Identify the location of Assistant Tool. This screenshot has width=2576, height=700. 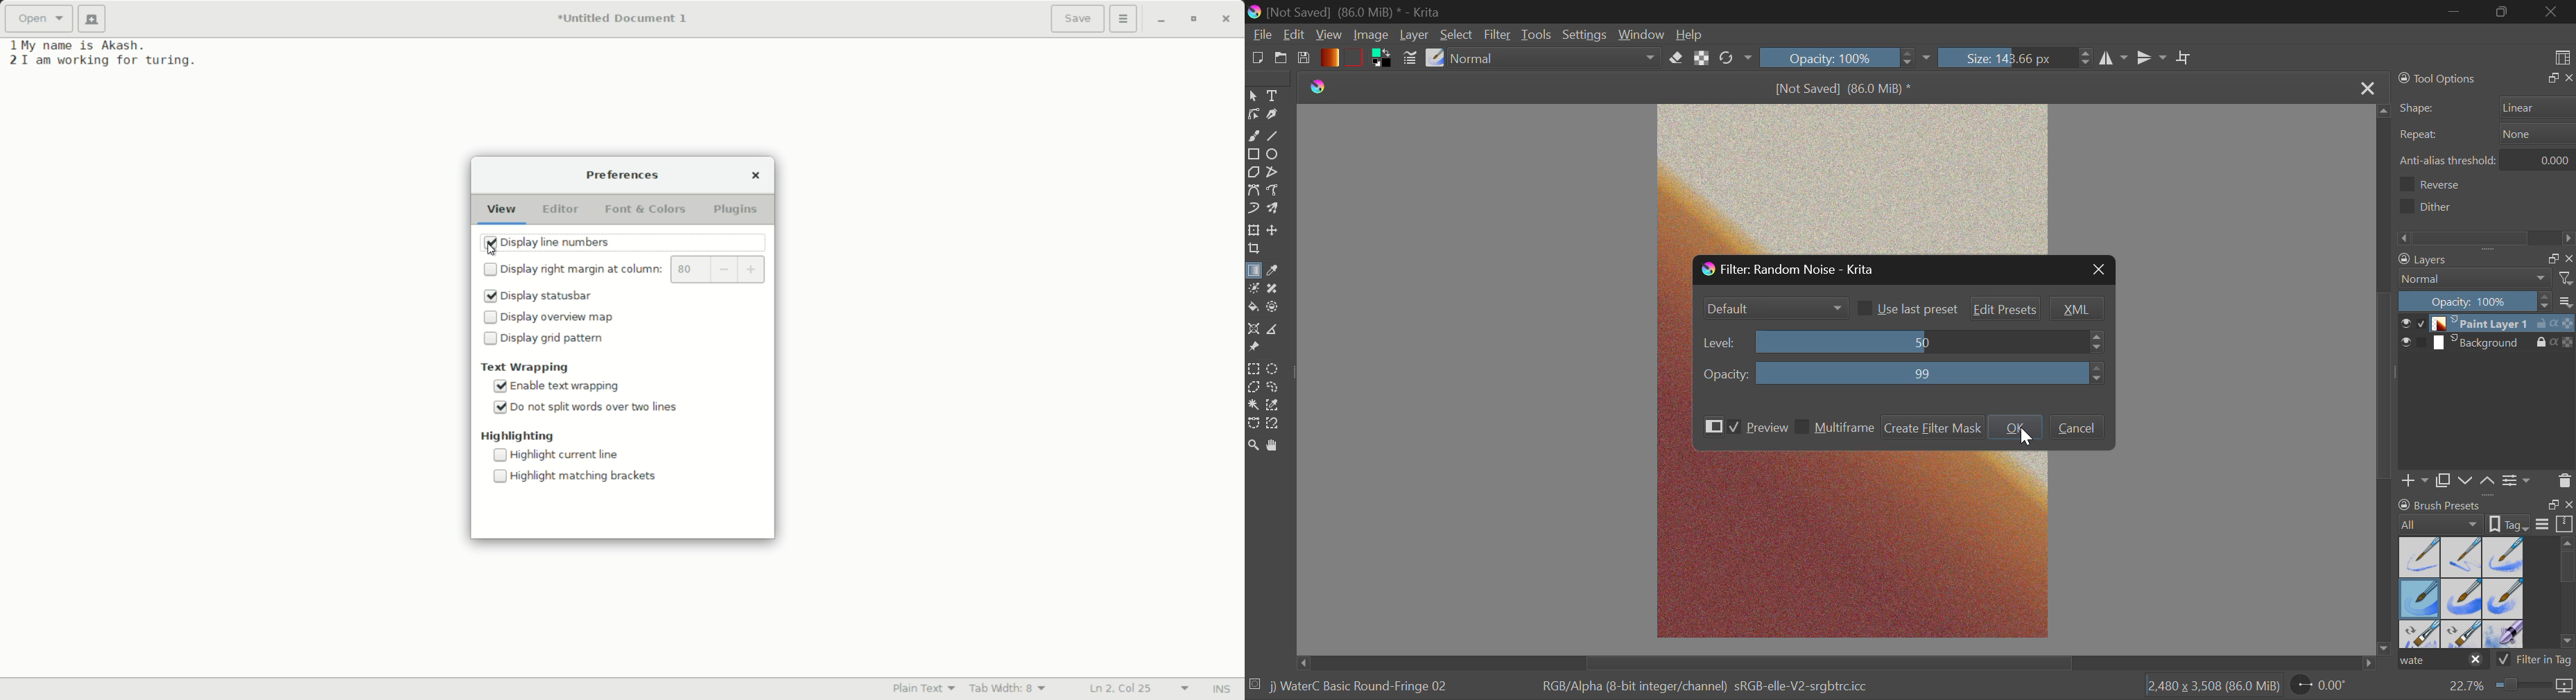
(1254, 330).